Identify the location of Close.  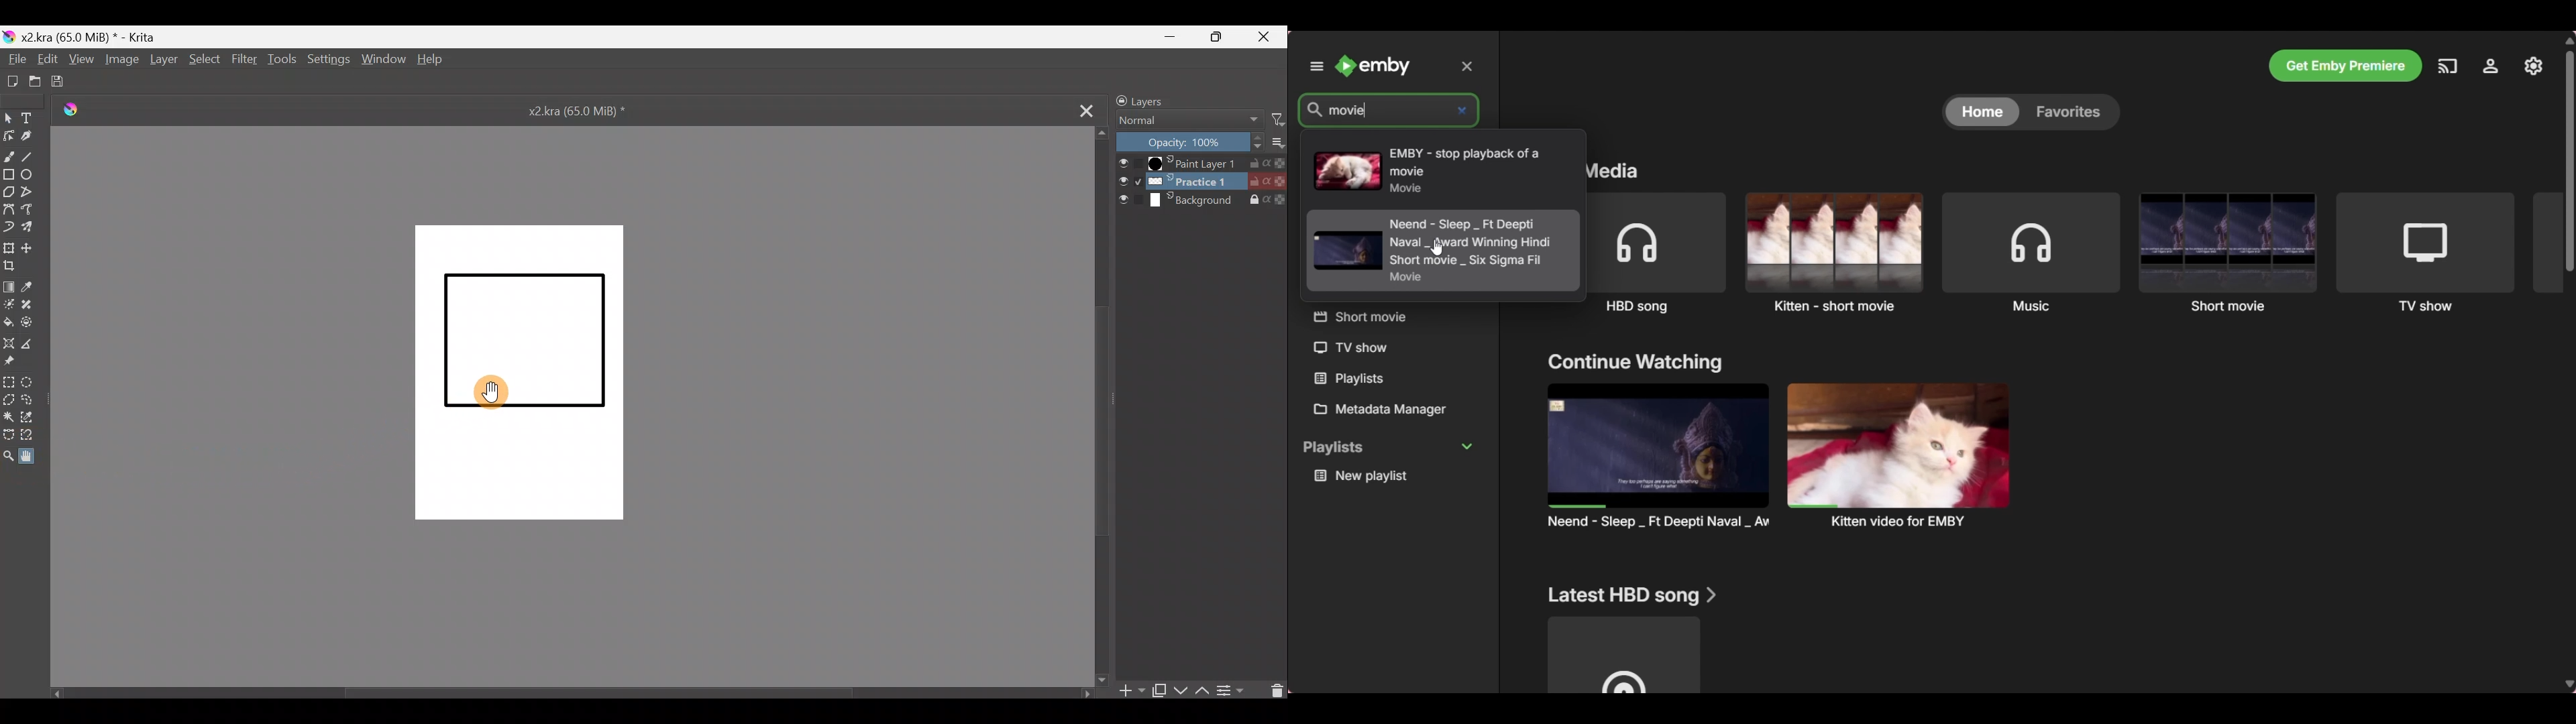
(1264, 38).